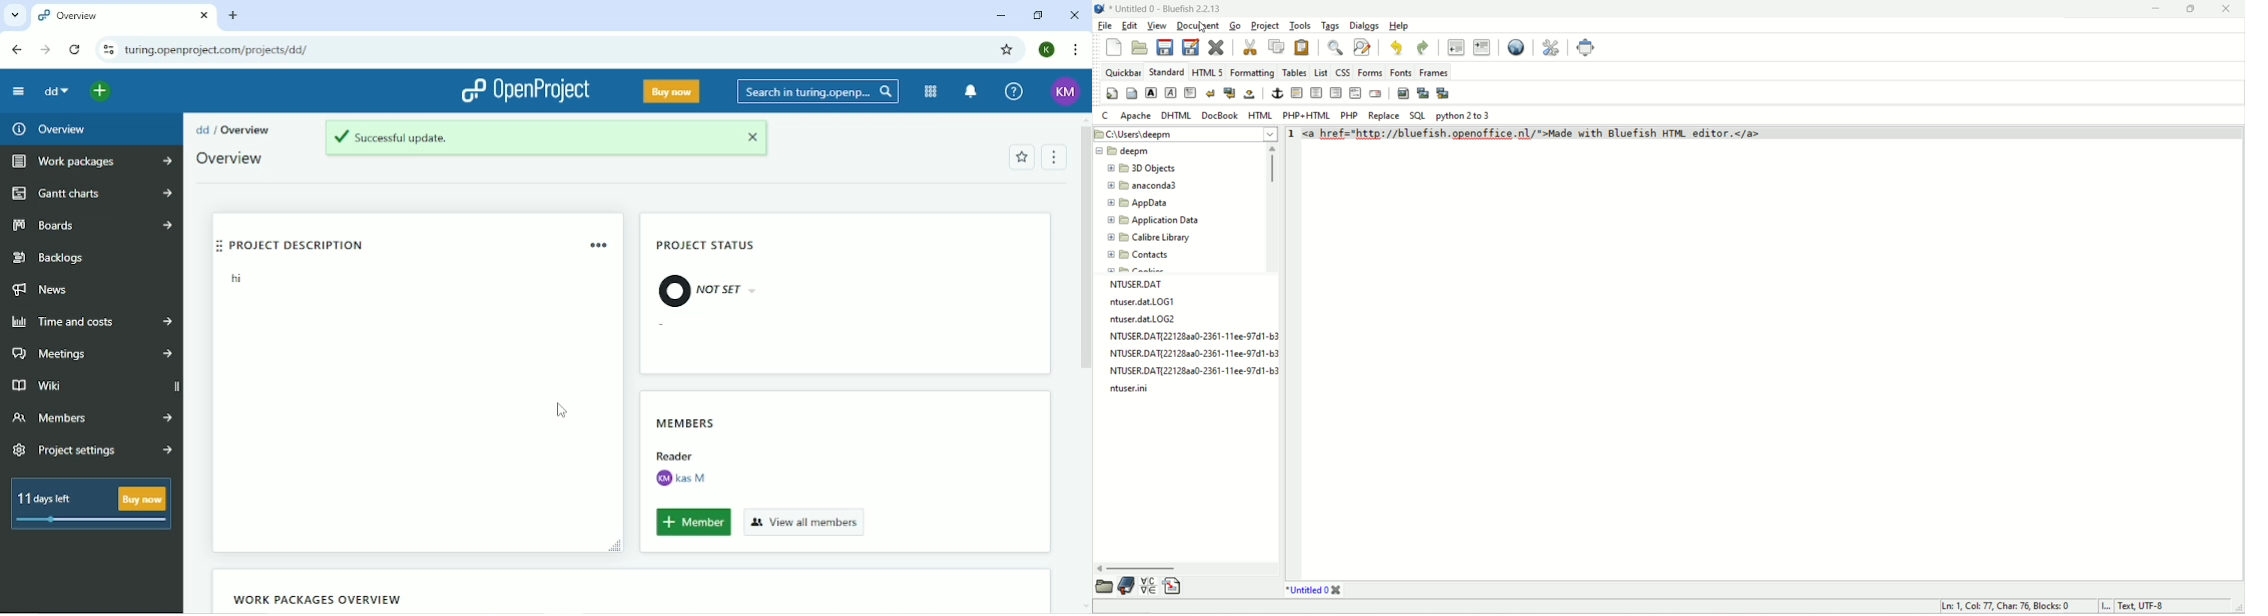 The image size is (2268, 616). Describe the element at coordinates (1123, 72) in the screenshot. I see `quickbar` at that location.